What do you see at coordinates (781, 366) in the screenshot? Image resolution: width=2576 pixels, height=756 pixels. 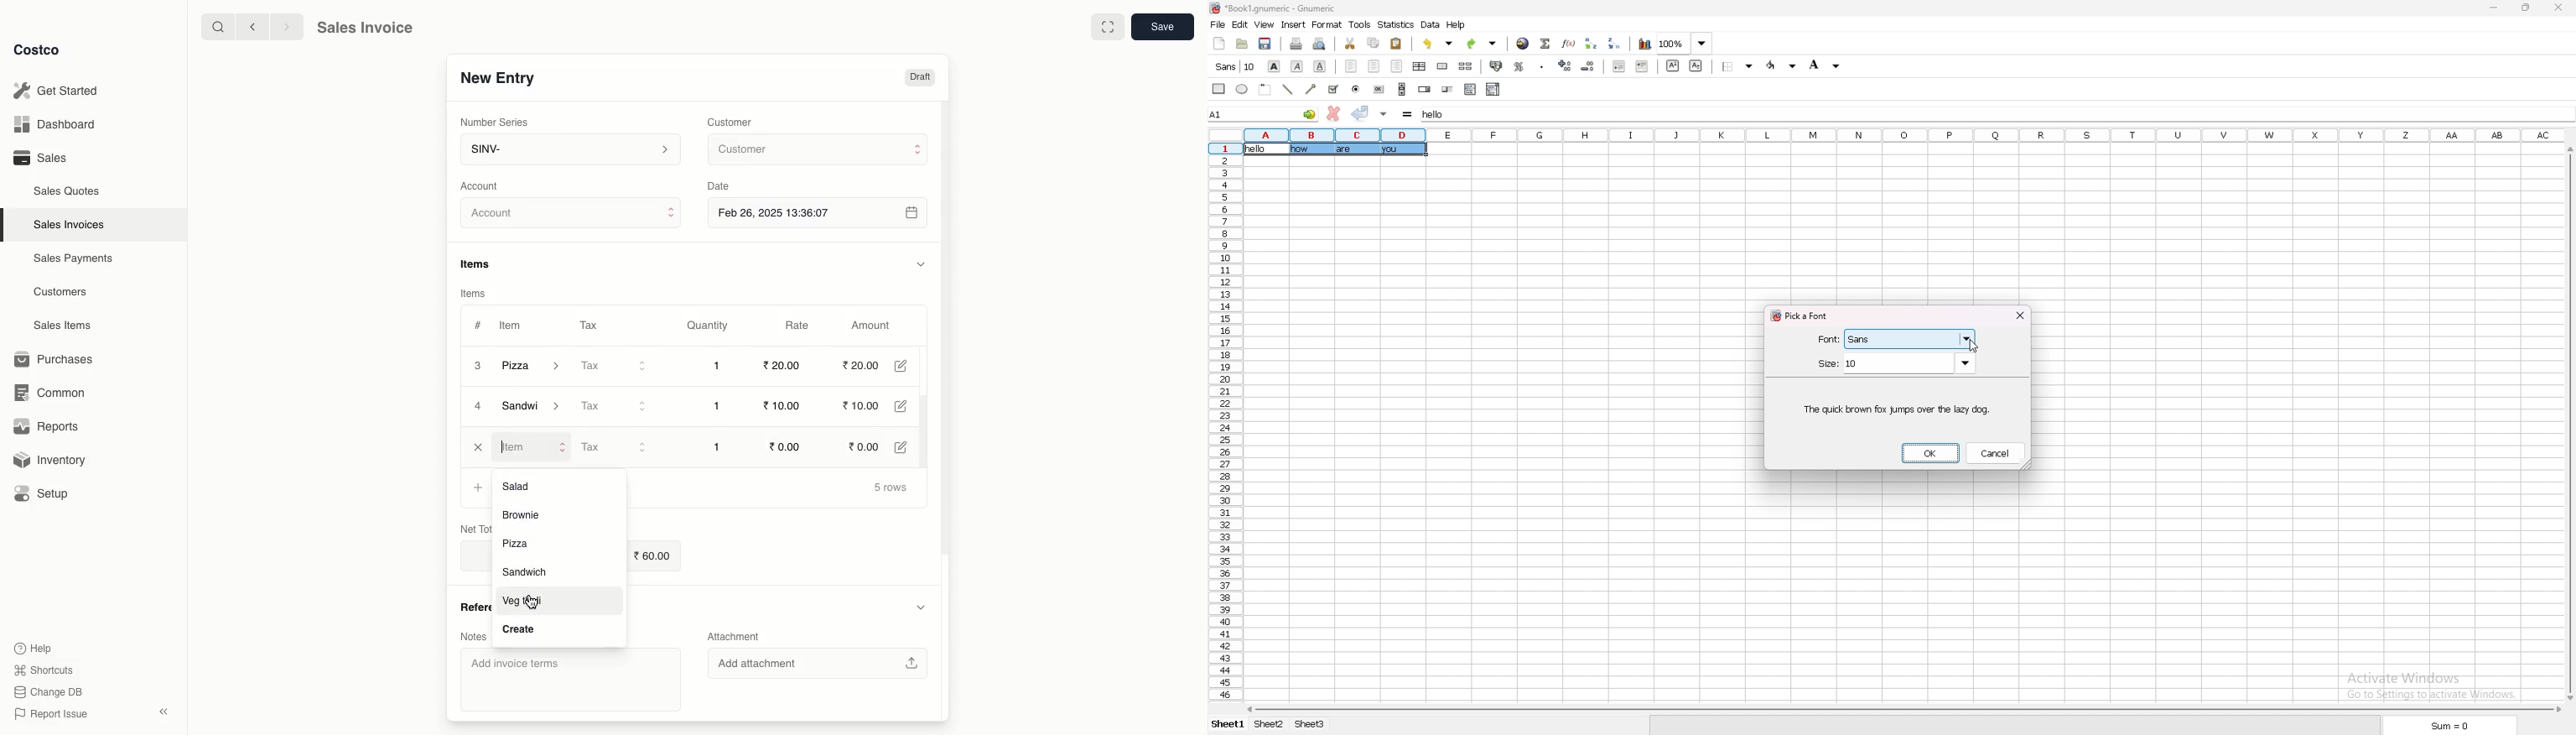 I see `20.00` at bounding box center [781, 366].